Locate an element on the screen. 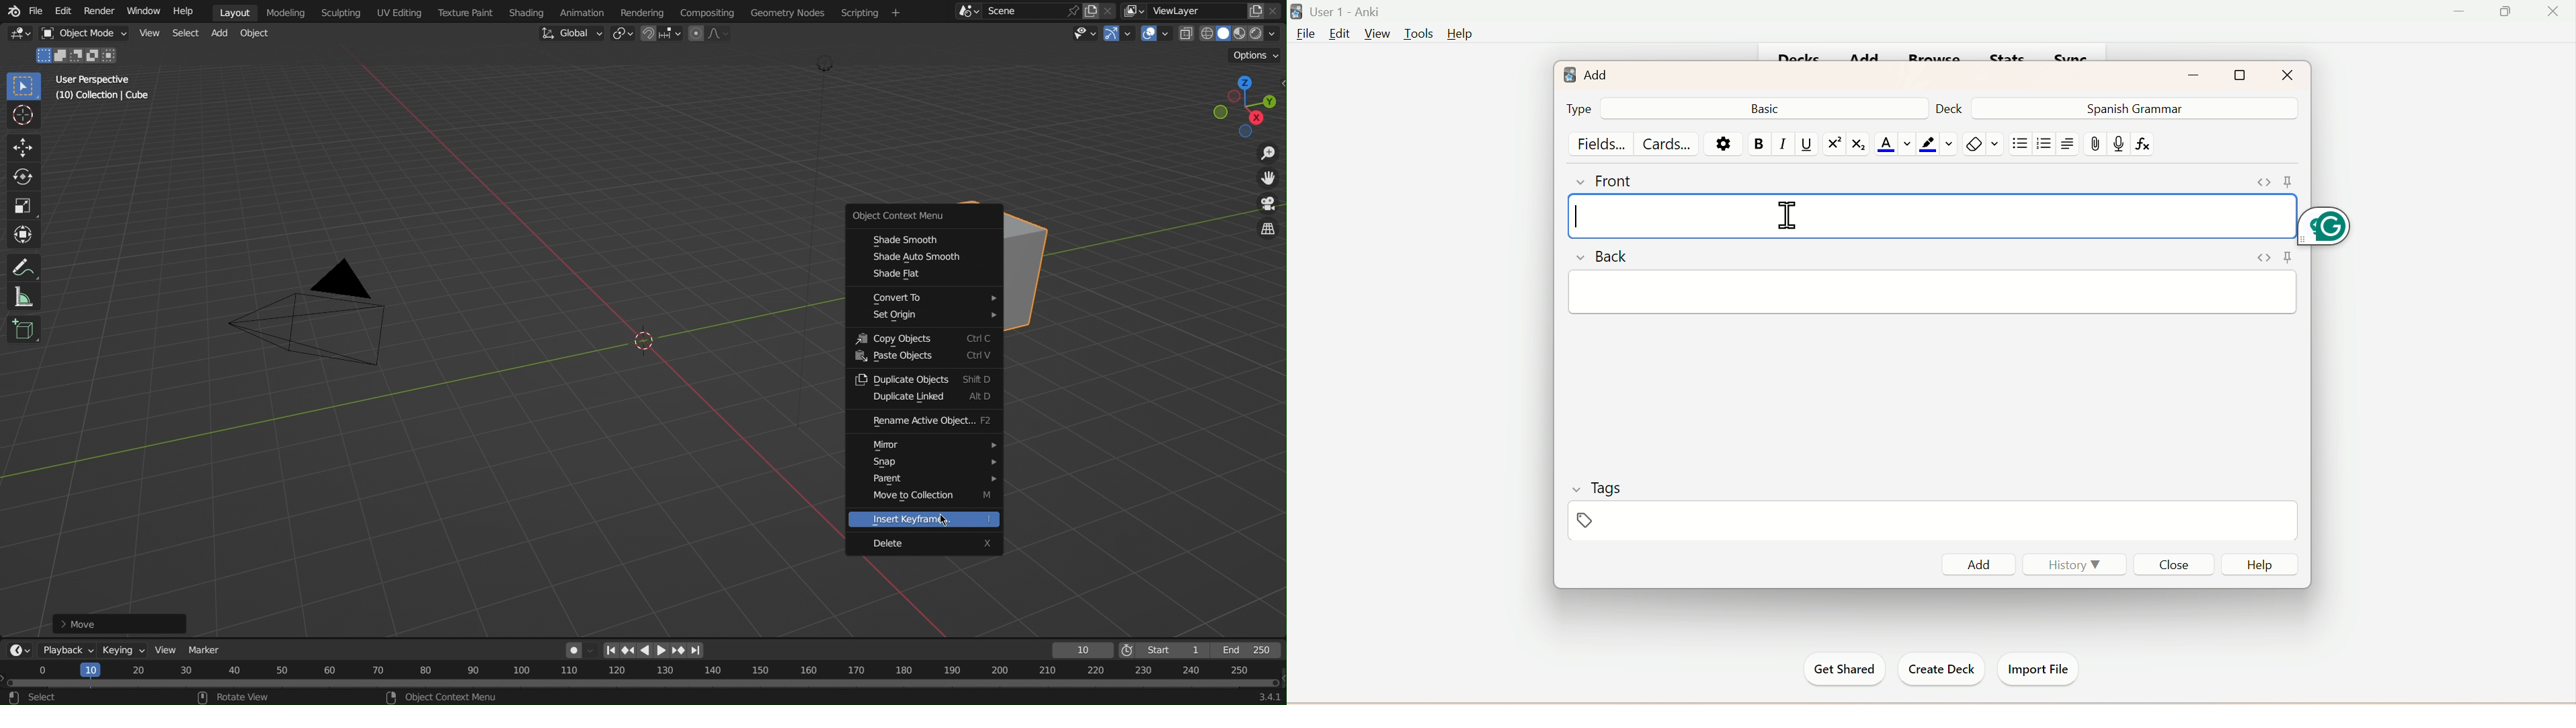 The height and width of the screenshot is (728, 2576). Help is located at coordinates (2258, 564).